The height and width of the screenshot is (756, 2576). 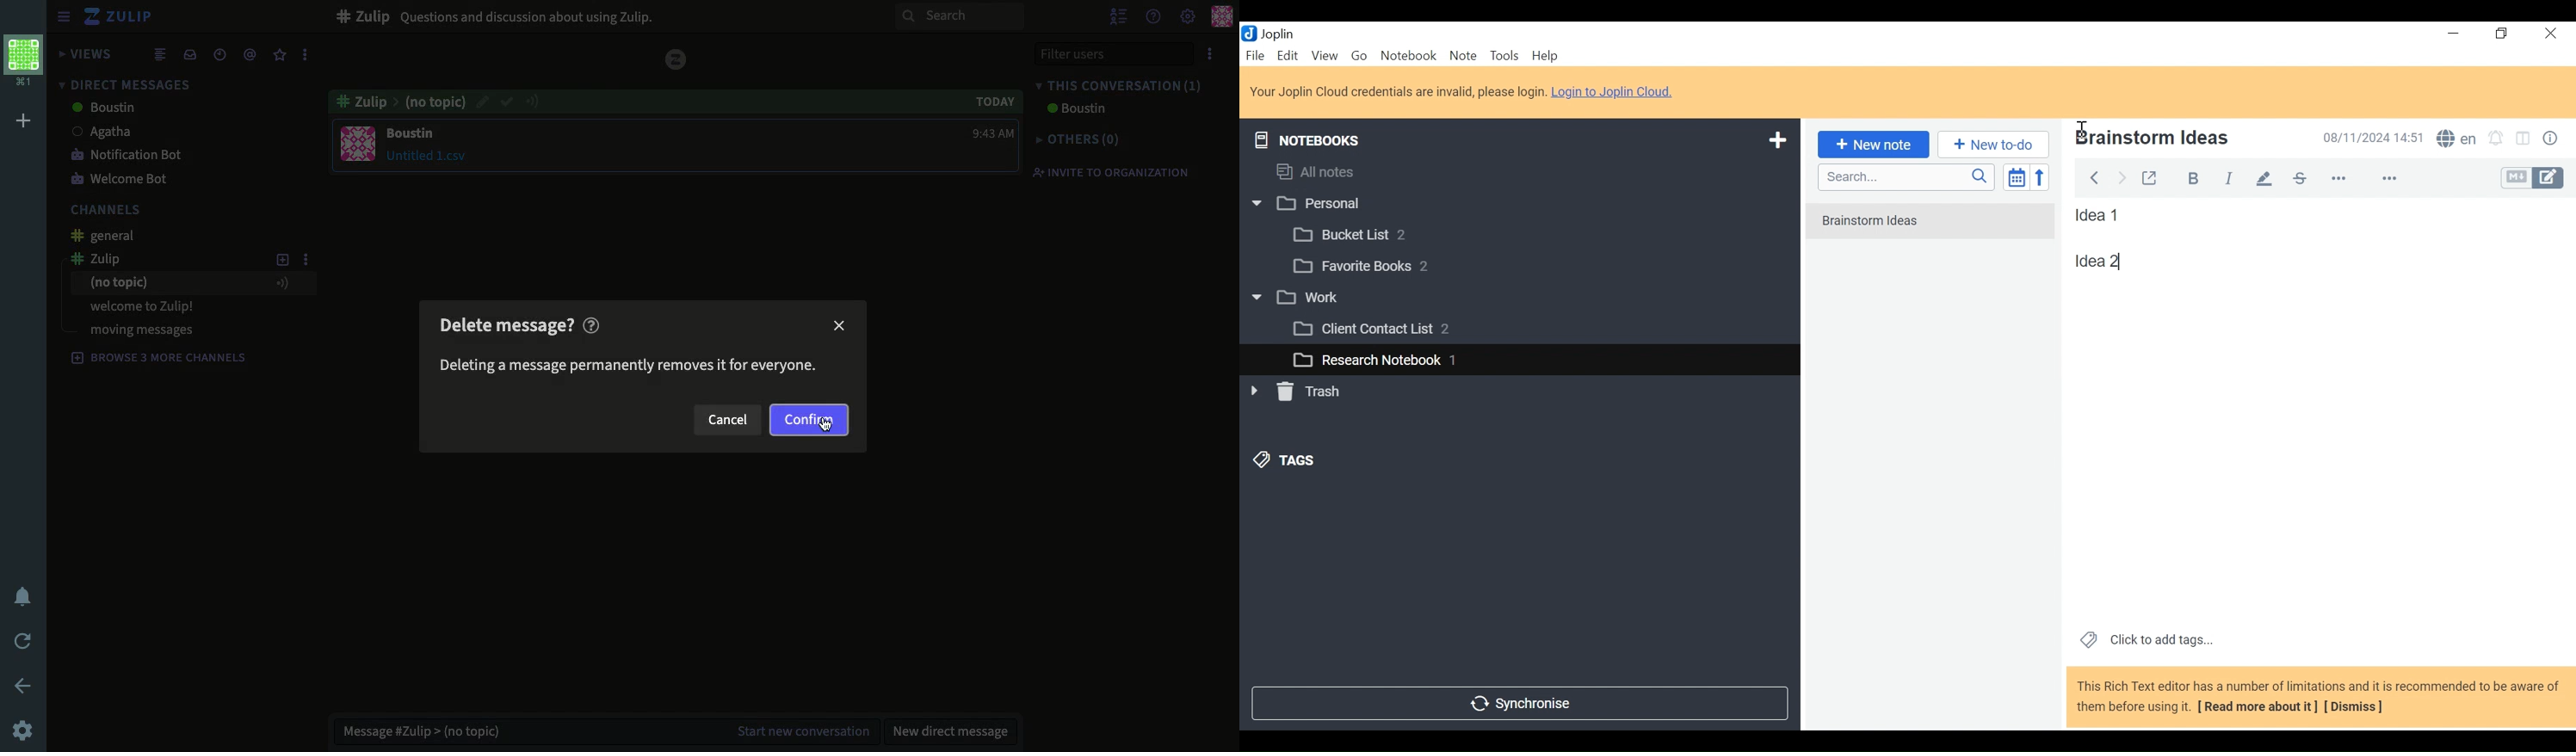 What do you see at coordinates (800, 727) in the screenshot?
I see `start new conversation` at bounding box center [800, 727].